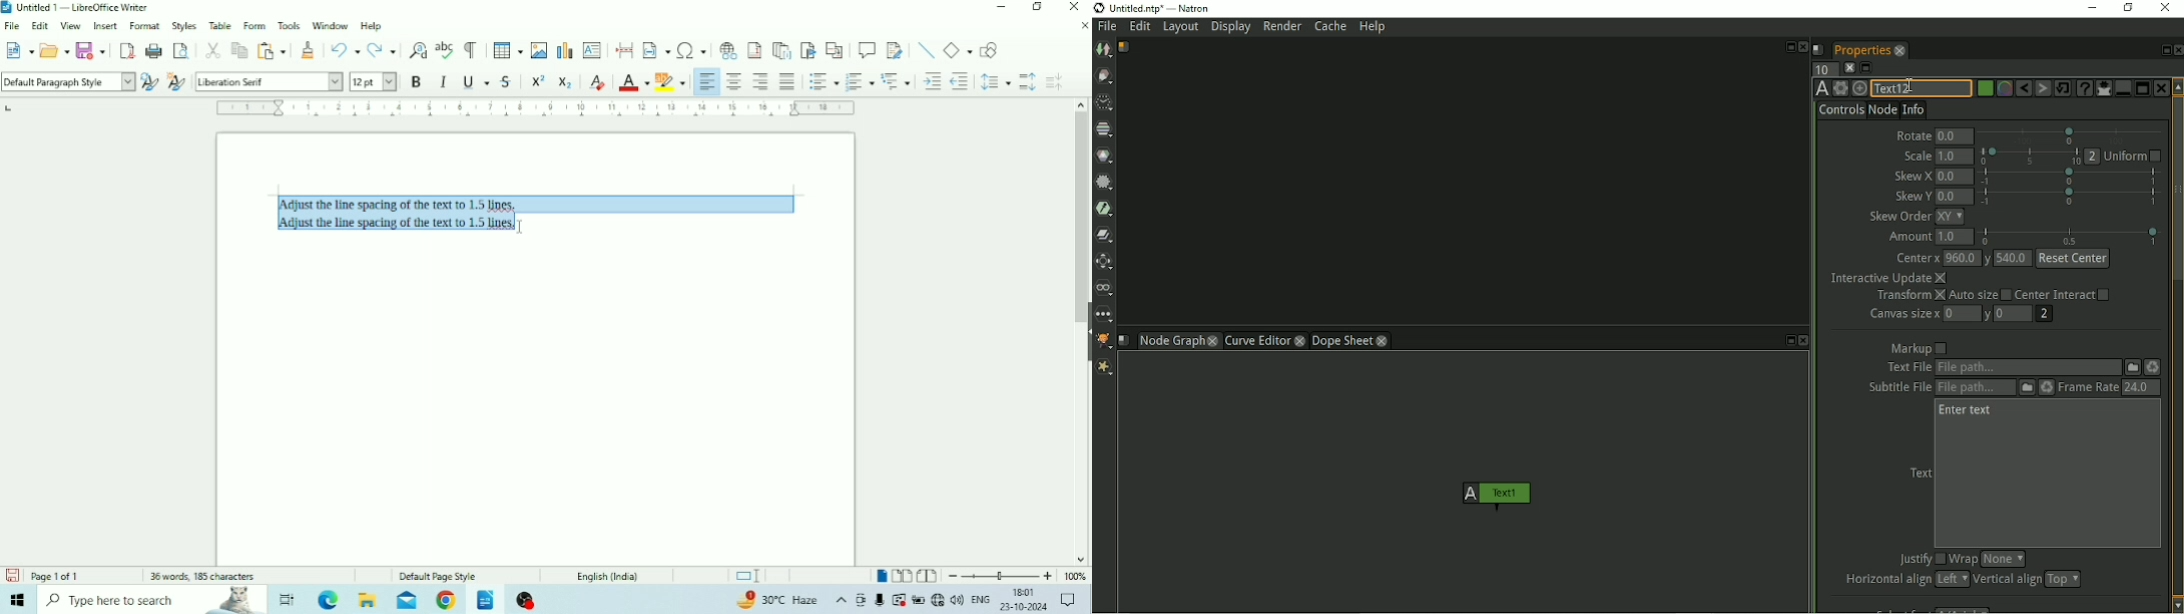  What do you see at coordinates (834, 49) in the screenshot?
I see `Insert Cross-reference` at bounding box center [834, 49].